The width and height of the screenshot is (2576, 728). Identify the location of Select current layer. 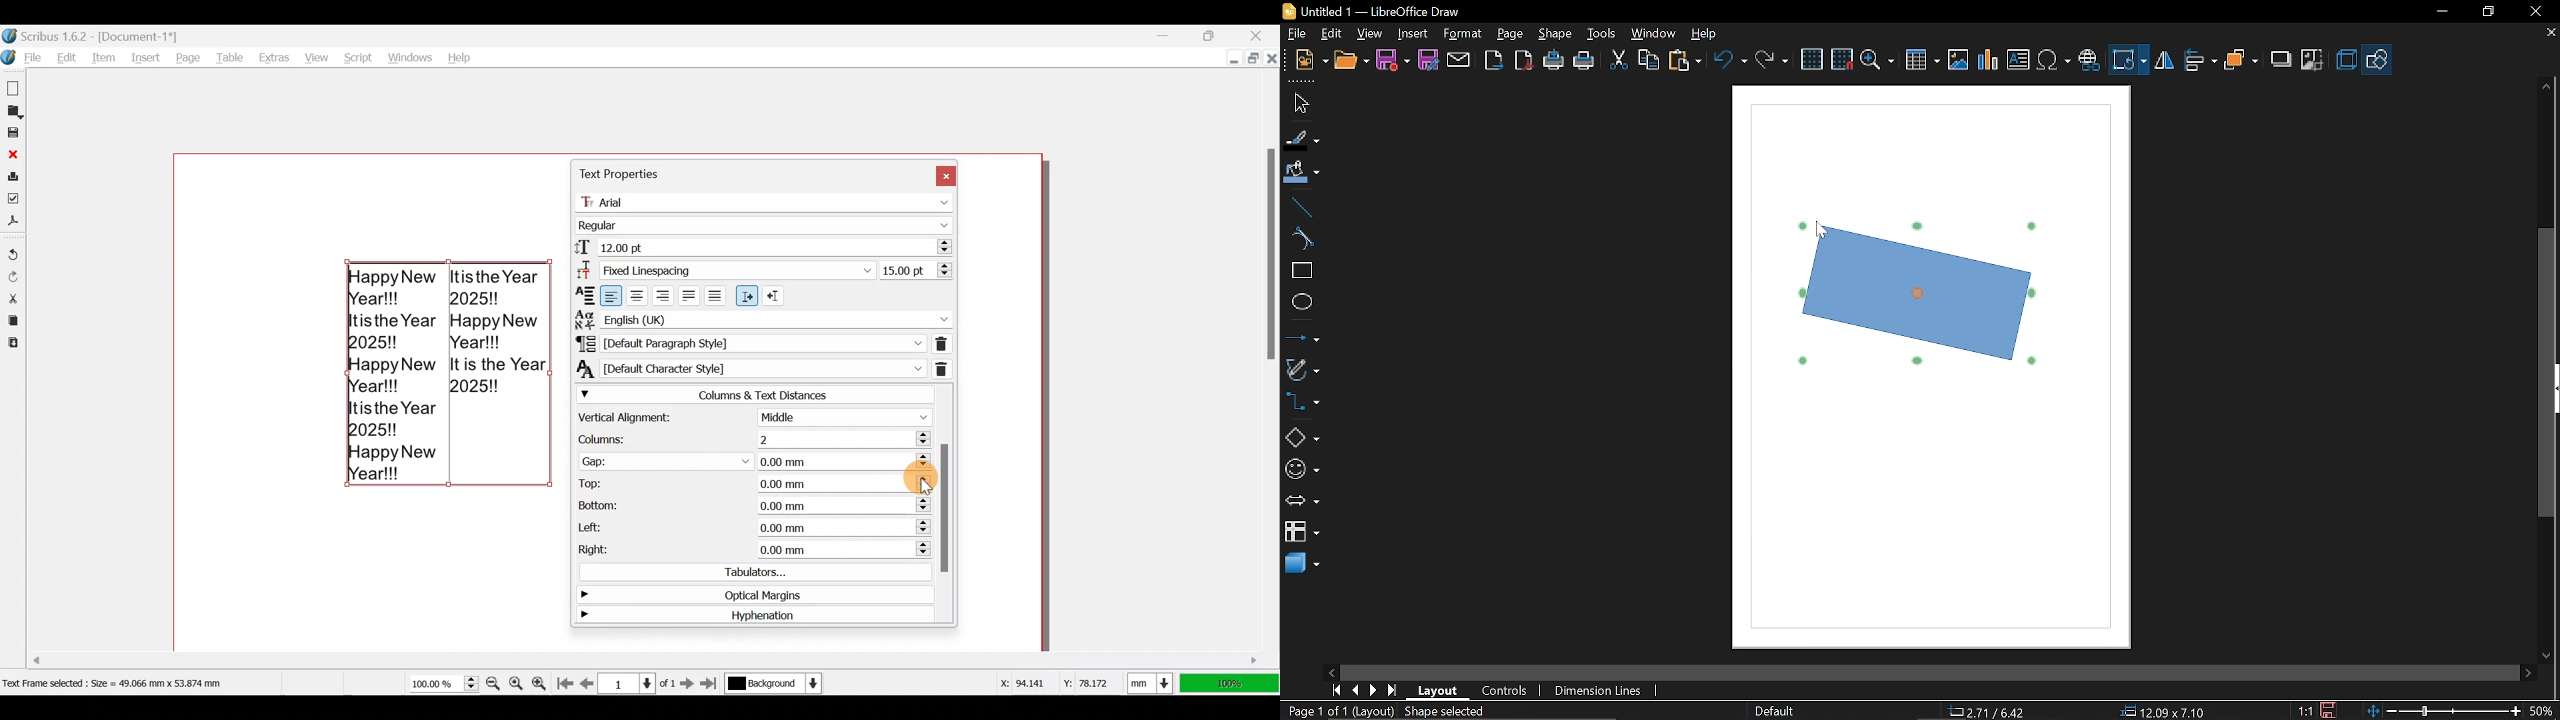
(772, 684).